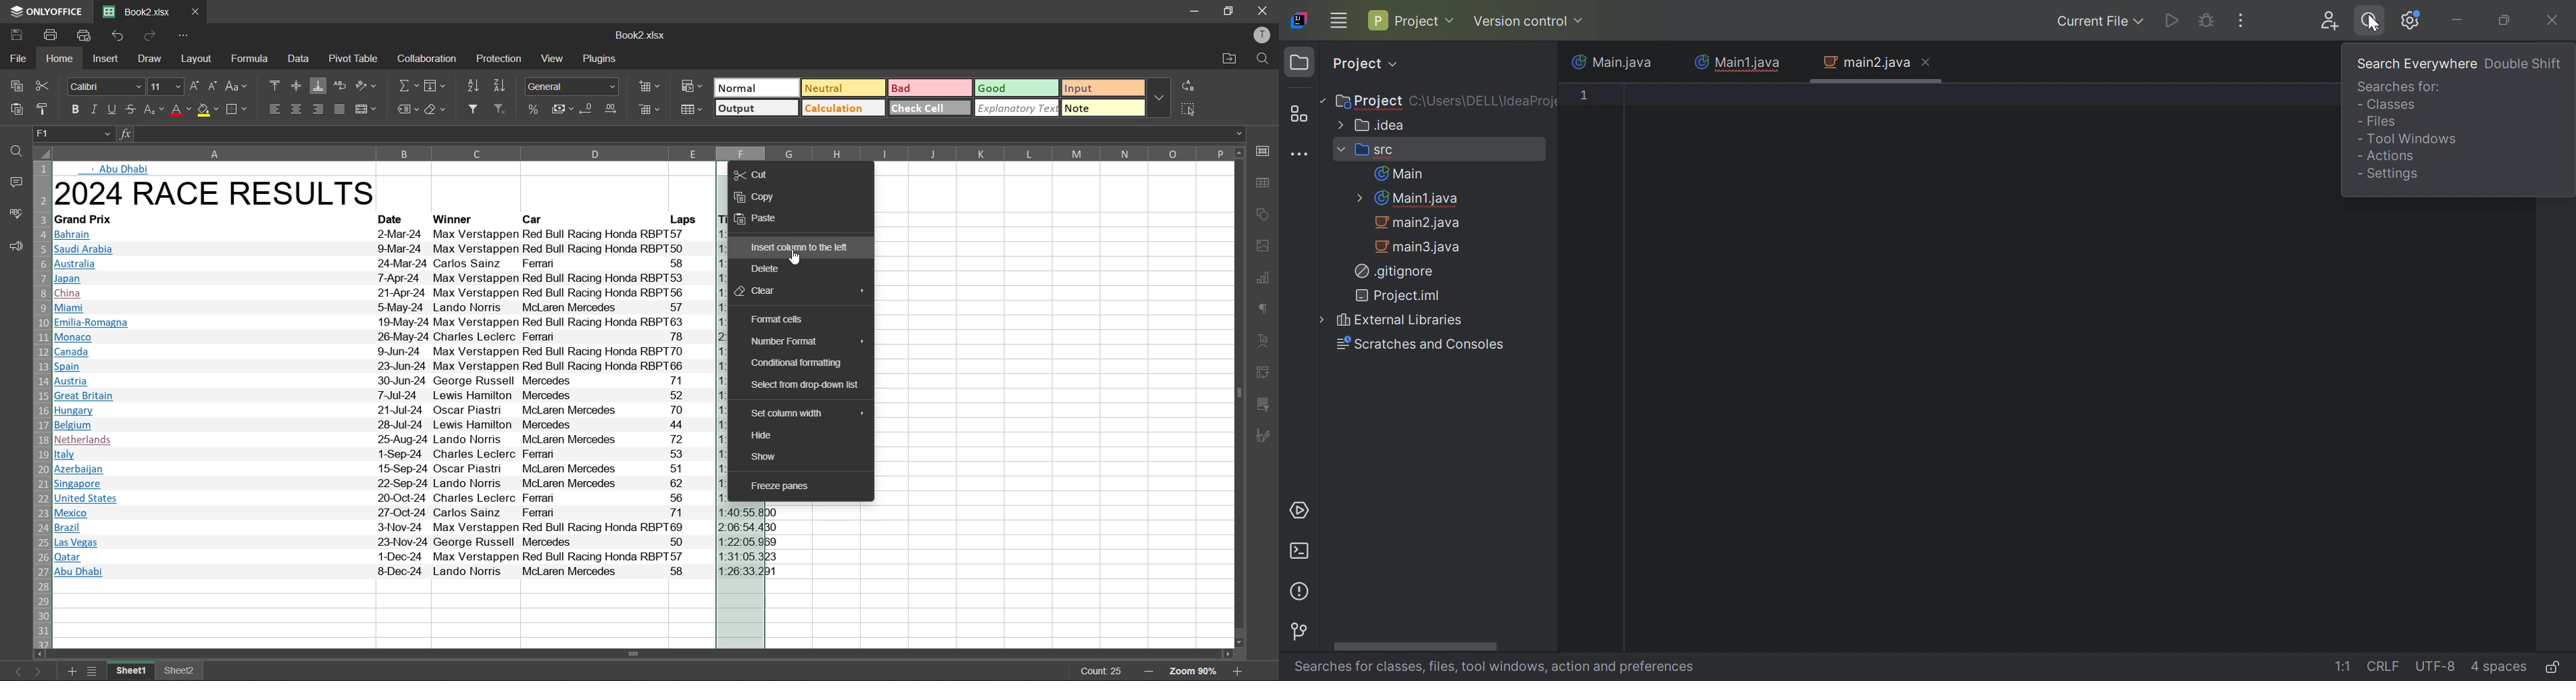  Describe the element at coordinates (1494, 669) in the screenshot. I see `Searches for classes file, tool windows, action and preferences` at that location.